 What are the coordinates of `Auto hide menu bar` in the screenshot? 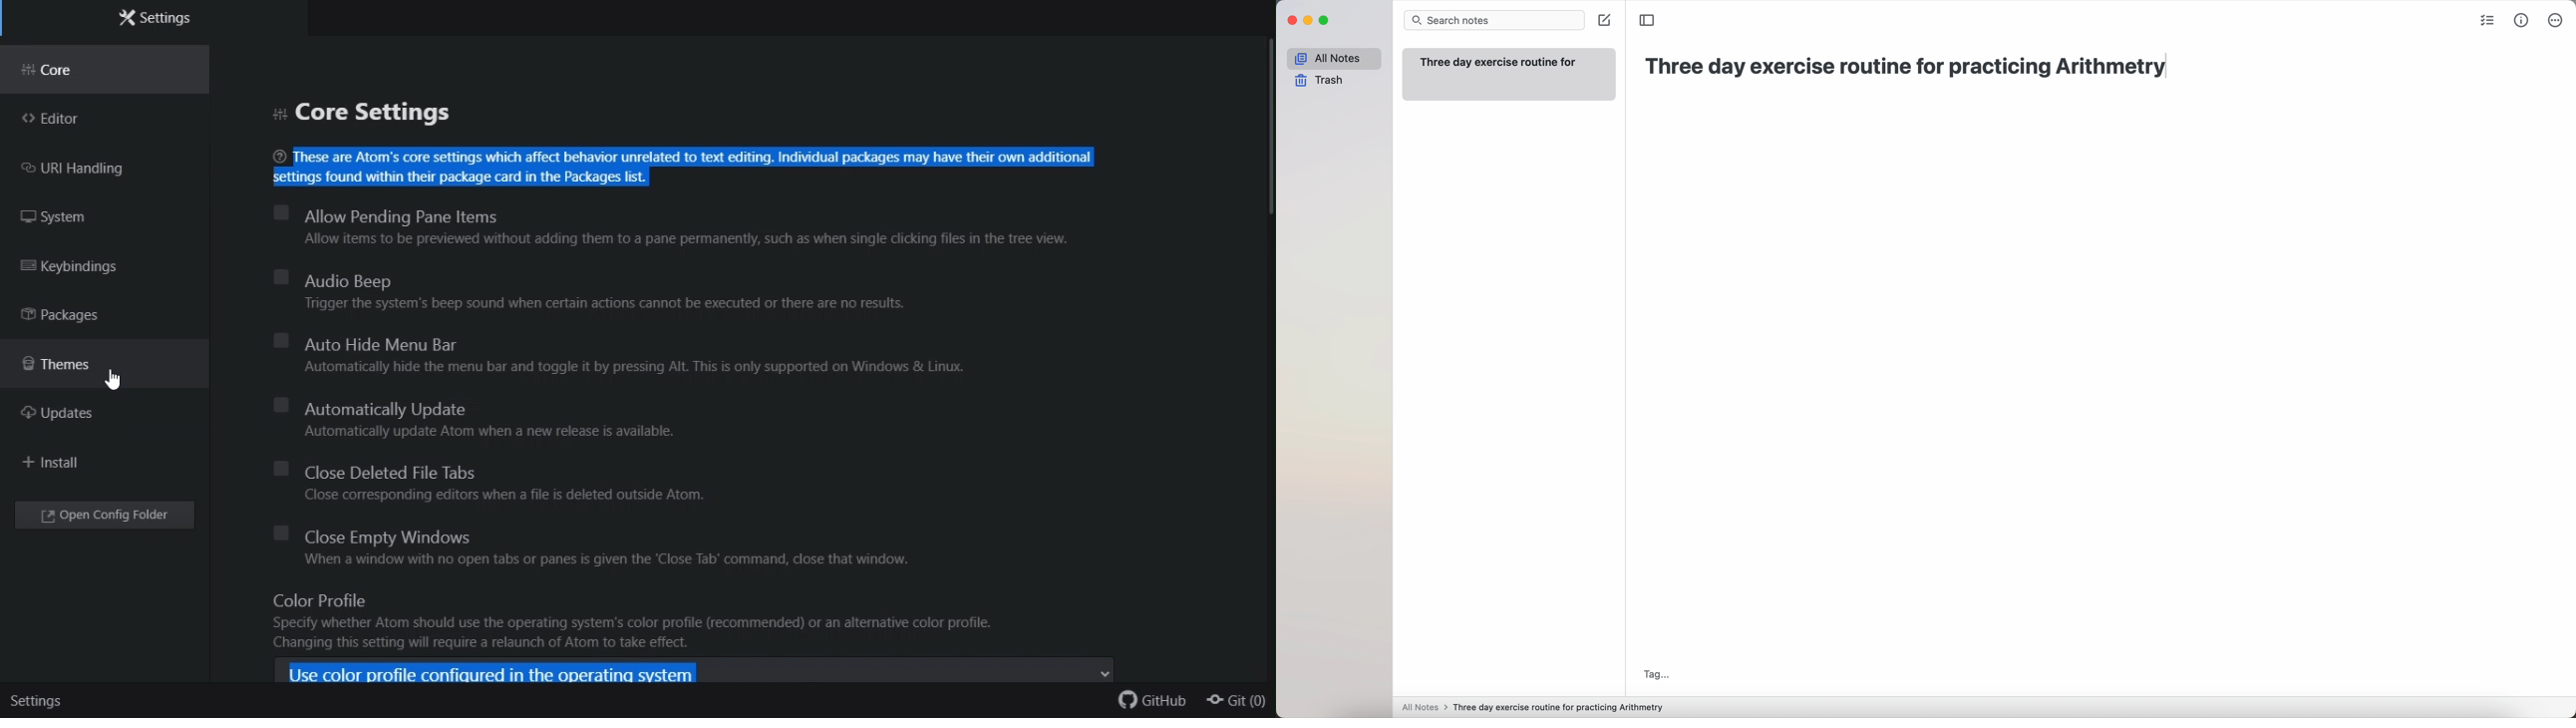 It's located at (621, 354).